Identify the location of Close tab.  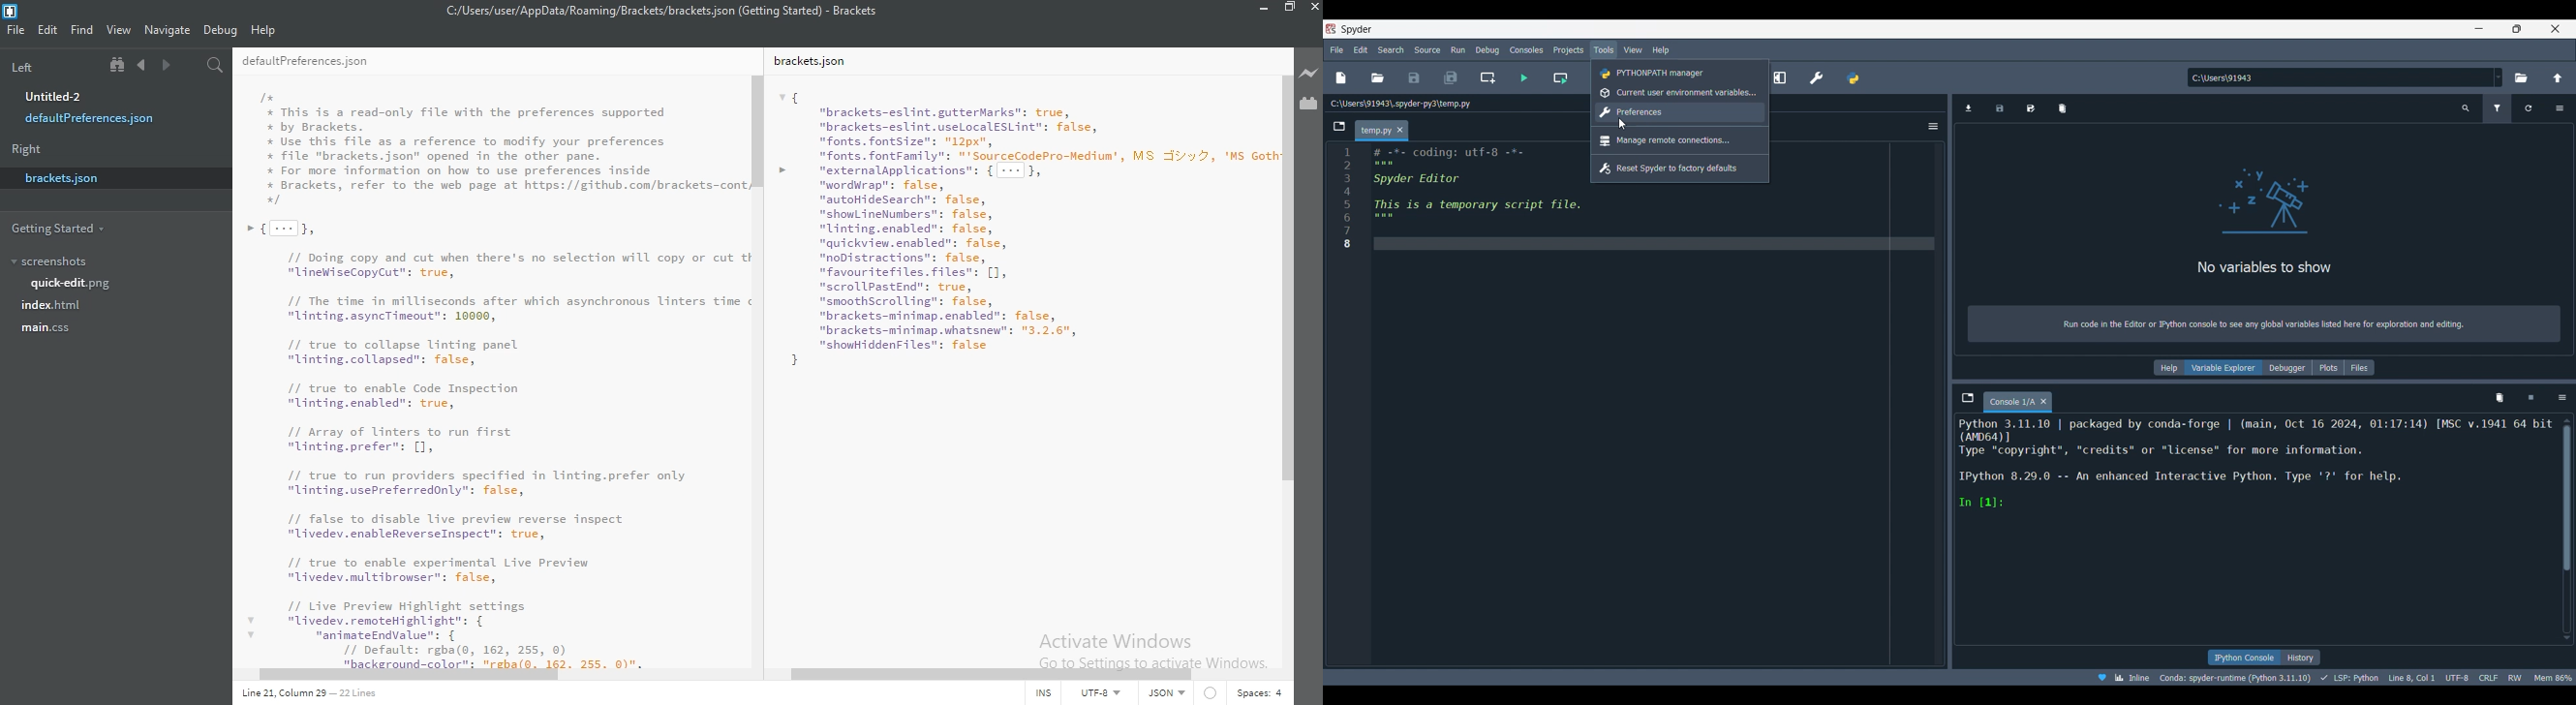
(1400, 131).